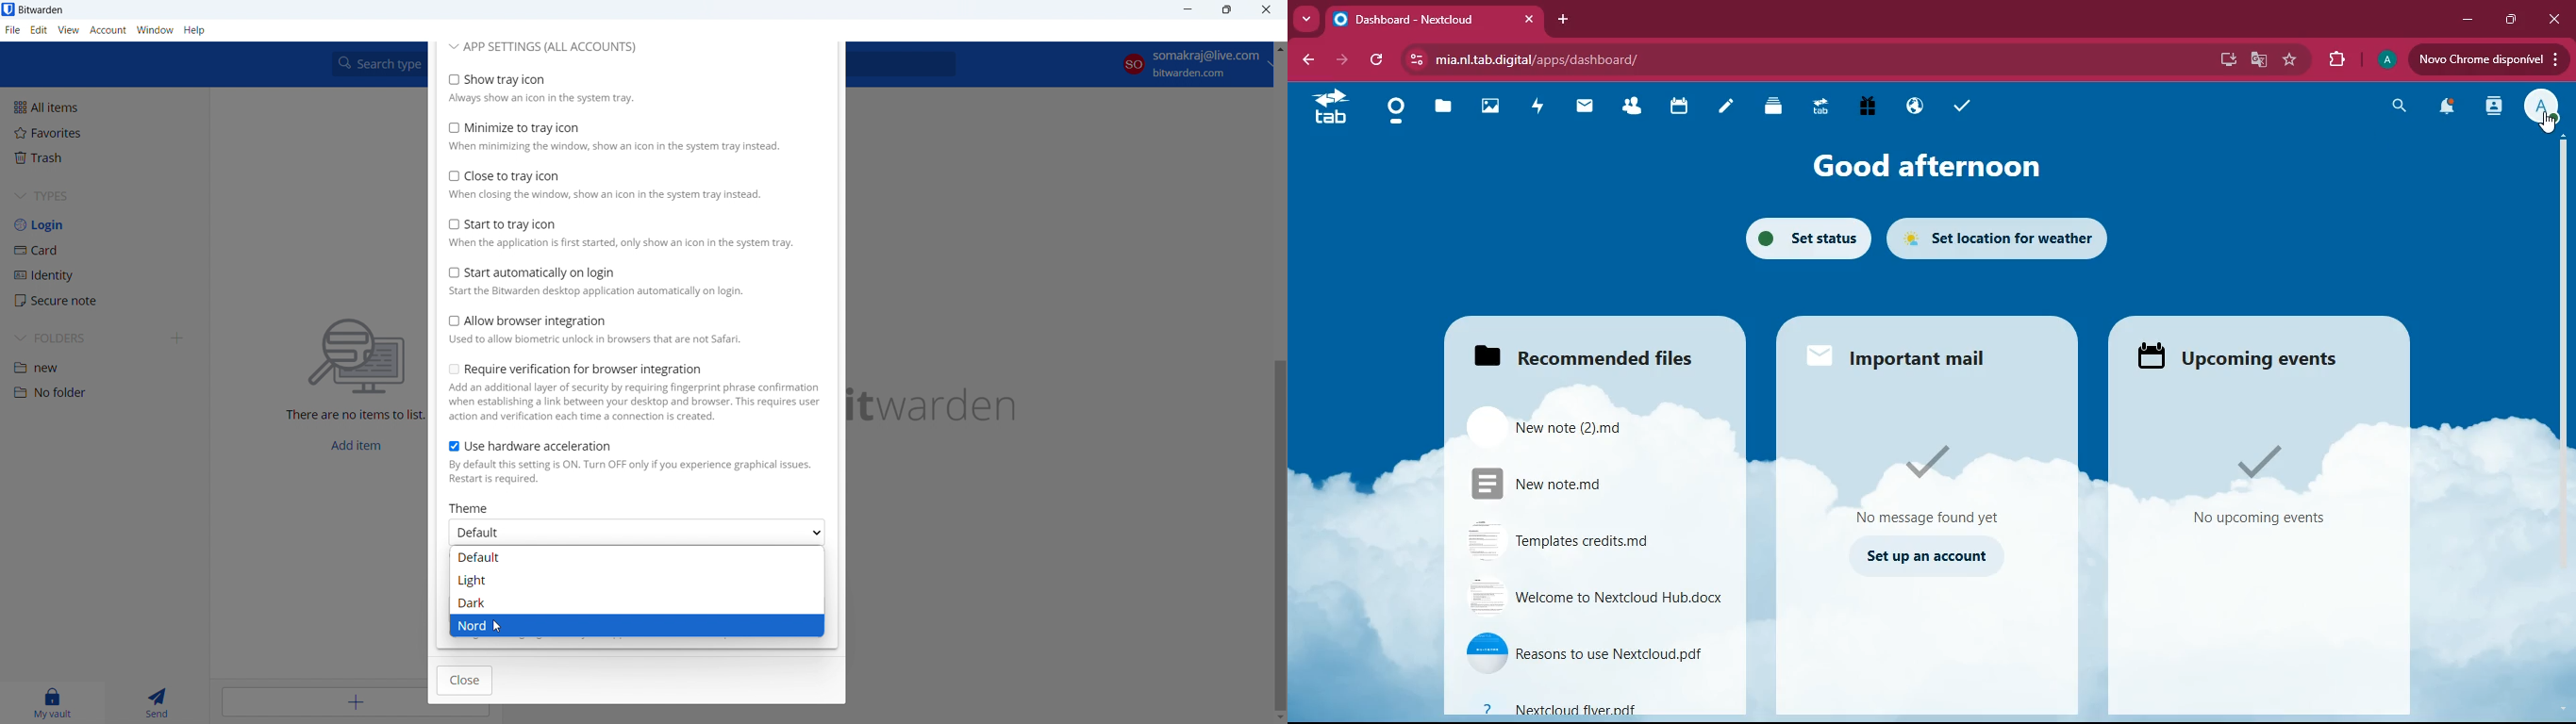 The width and height of the screenshot is (2576, 728). Describe the element at coordinates (1916, 107) in the screenshot. I see `public` at that location.